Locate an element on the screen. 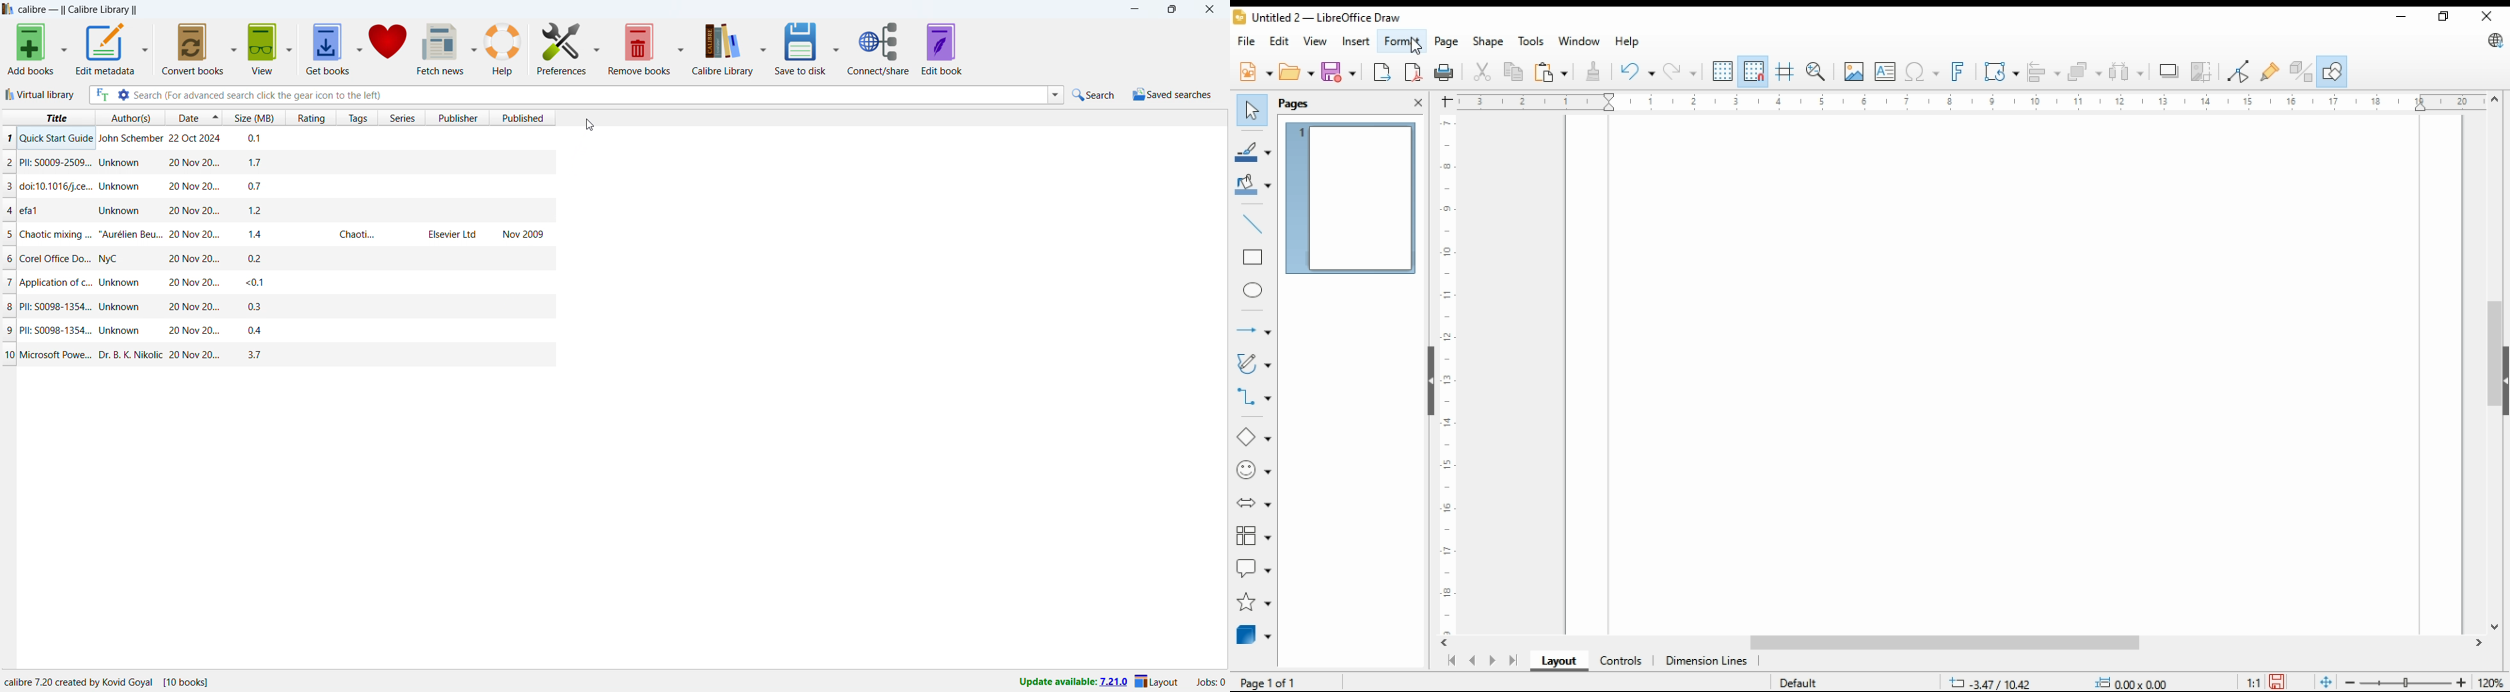 This screenshot has width=2520, height=700. title is located at coordinates (78, 10).